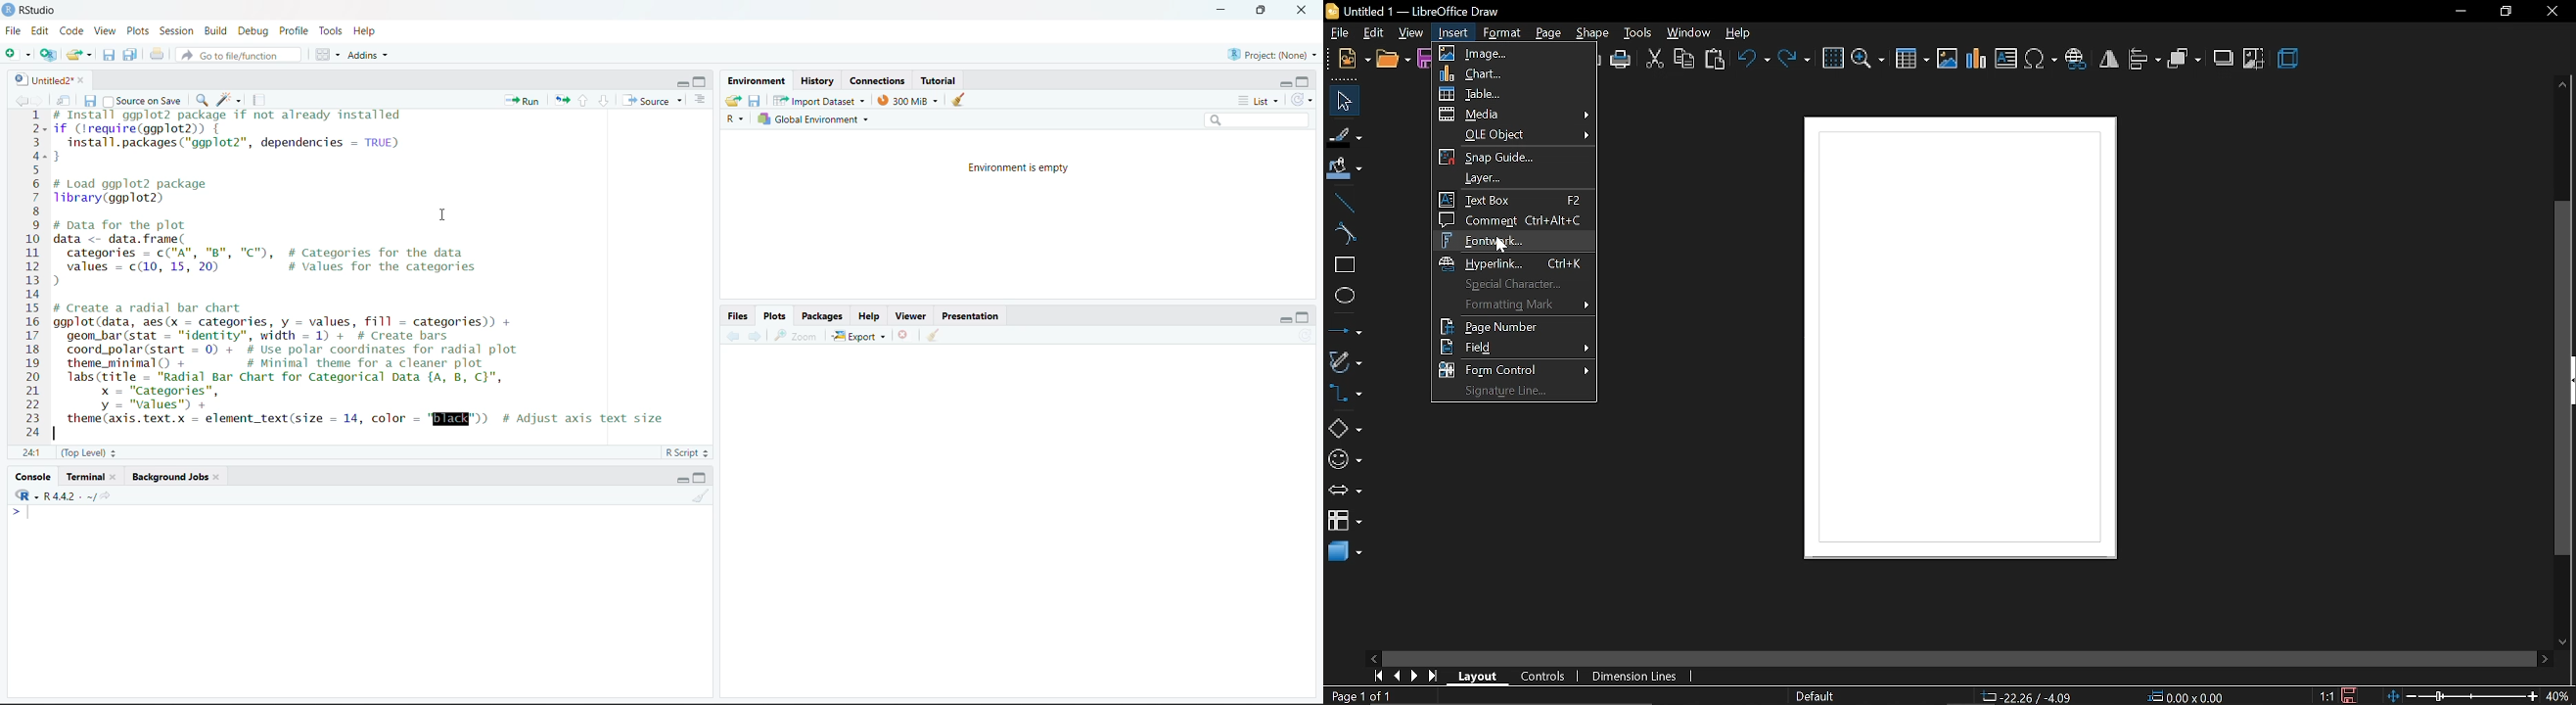  I want to click on controls, so click(1538, 676).